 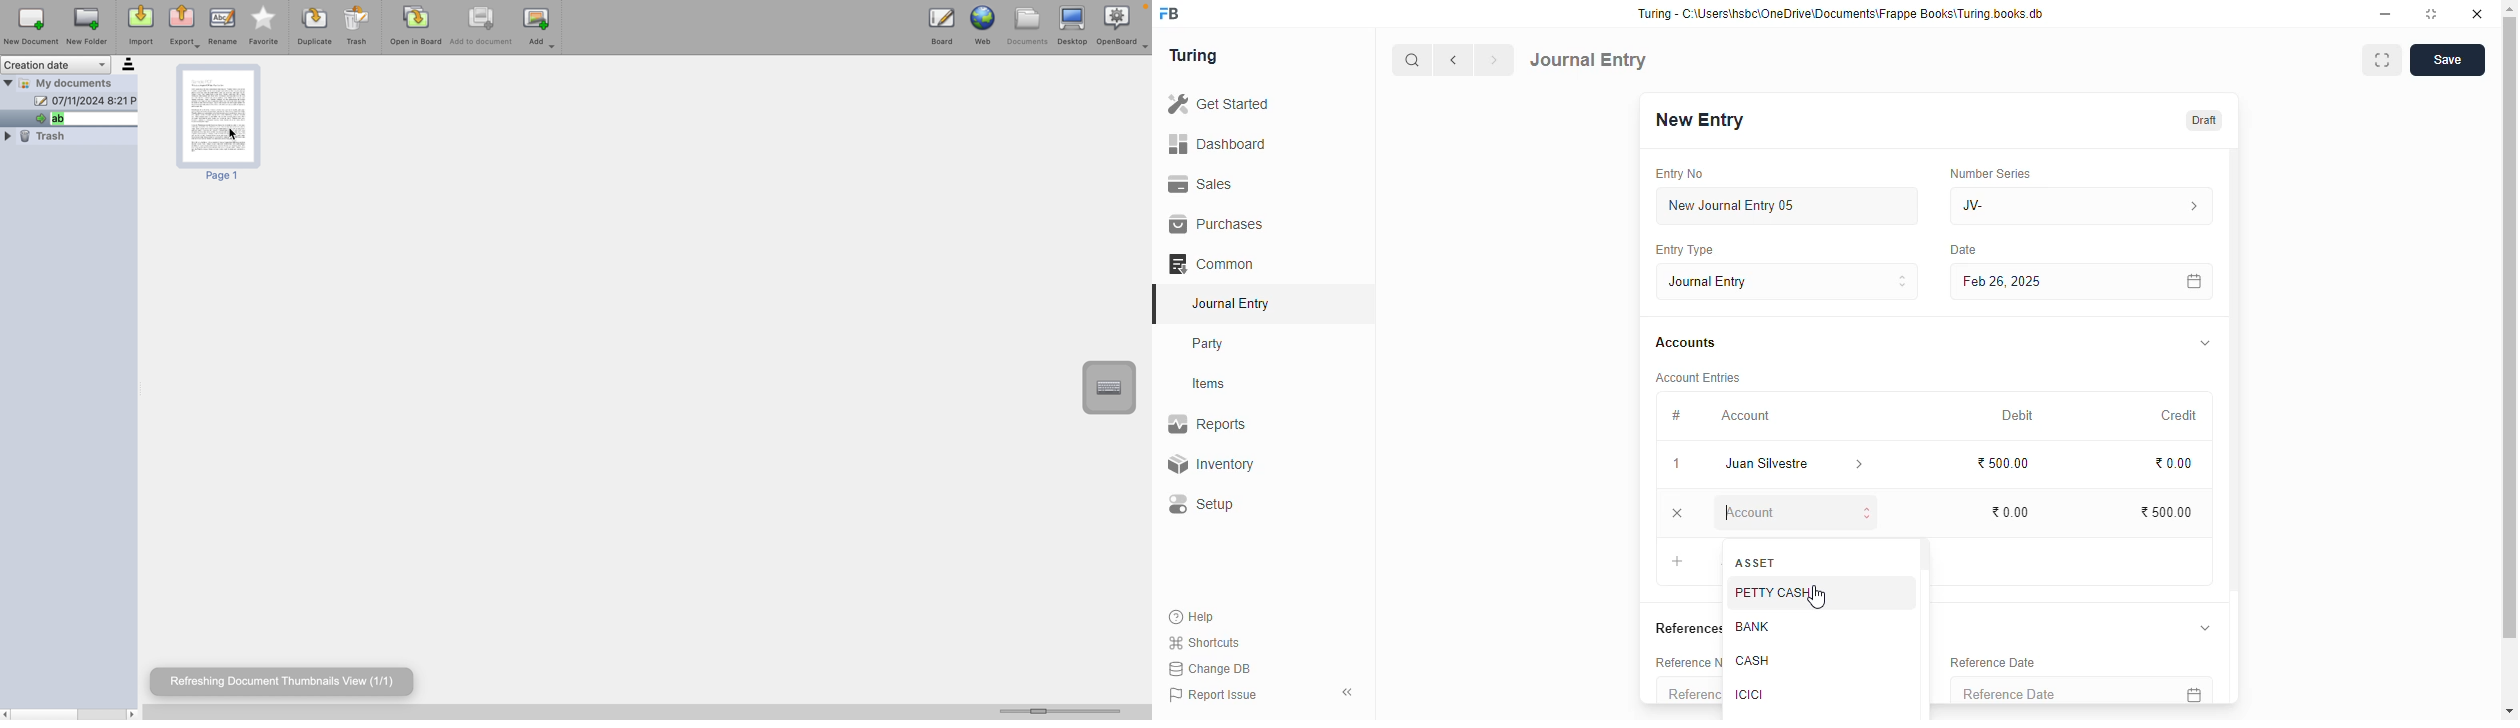 I want to click on account, so click(x=1746, y=415).